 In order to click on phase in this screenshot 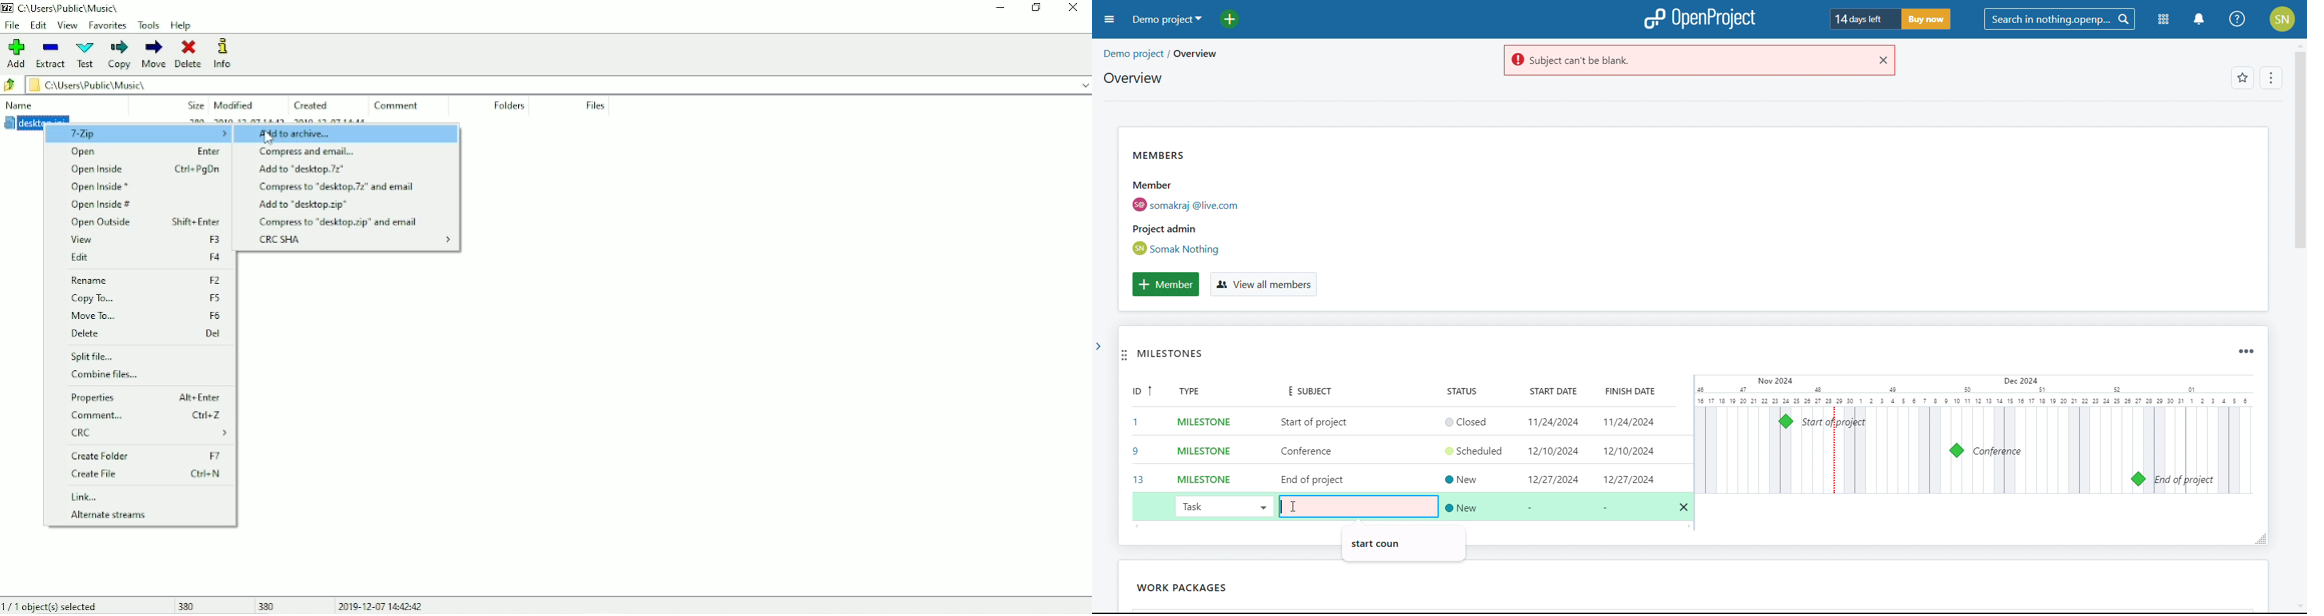, I will do `click(1224, 585)`.